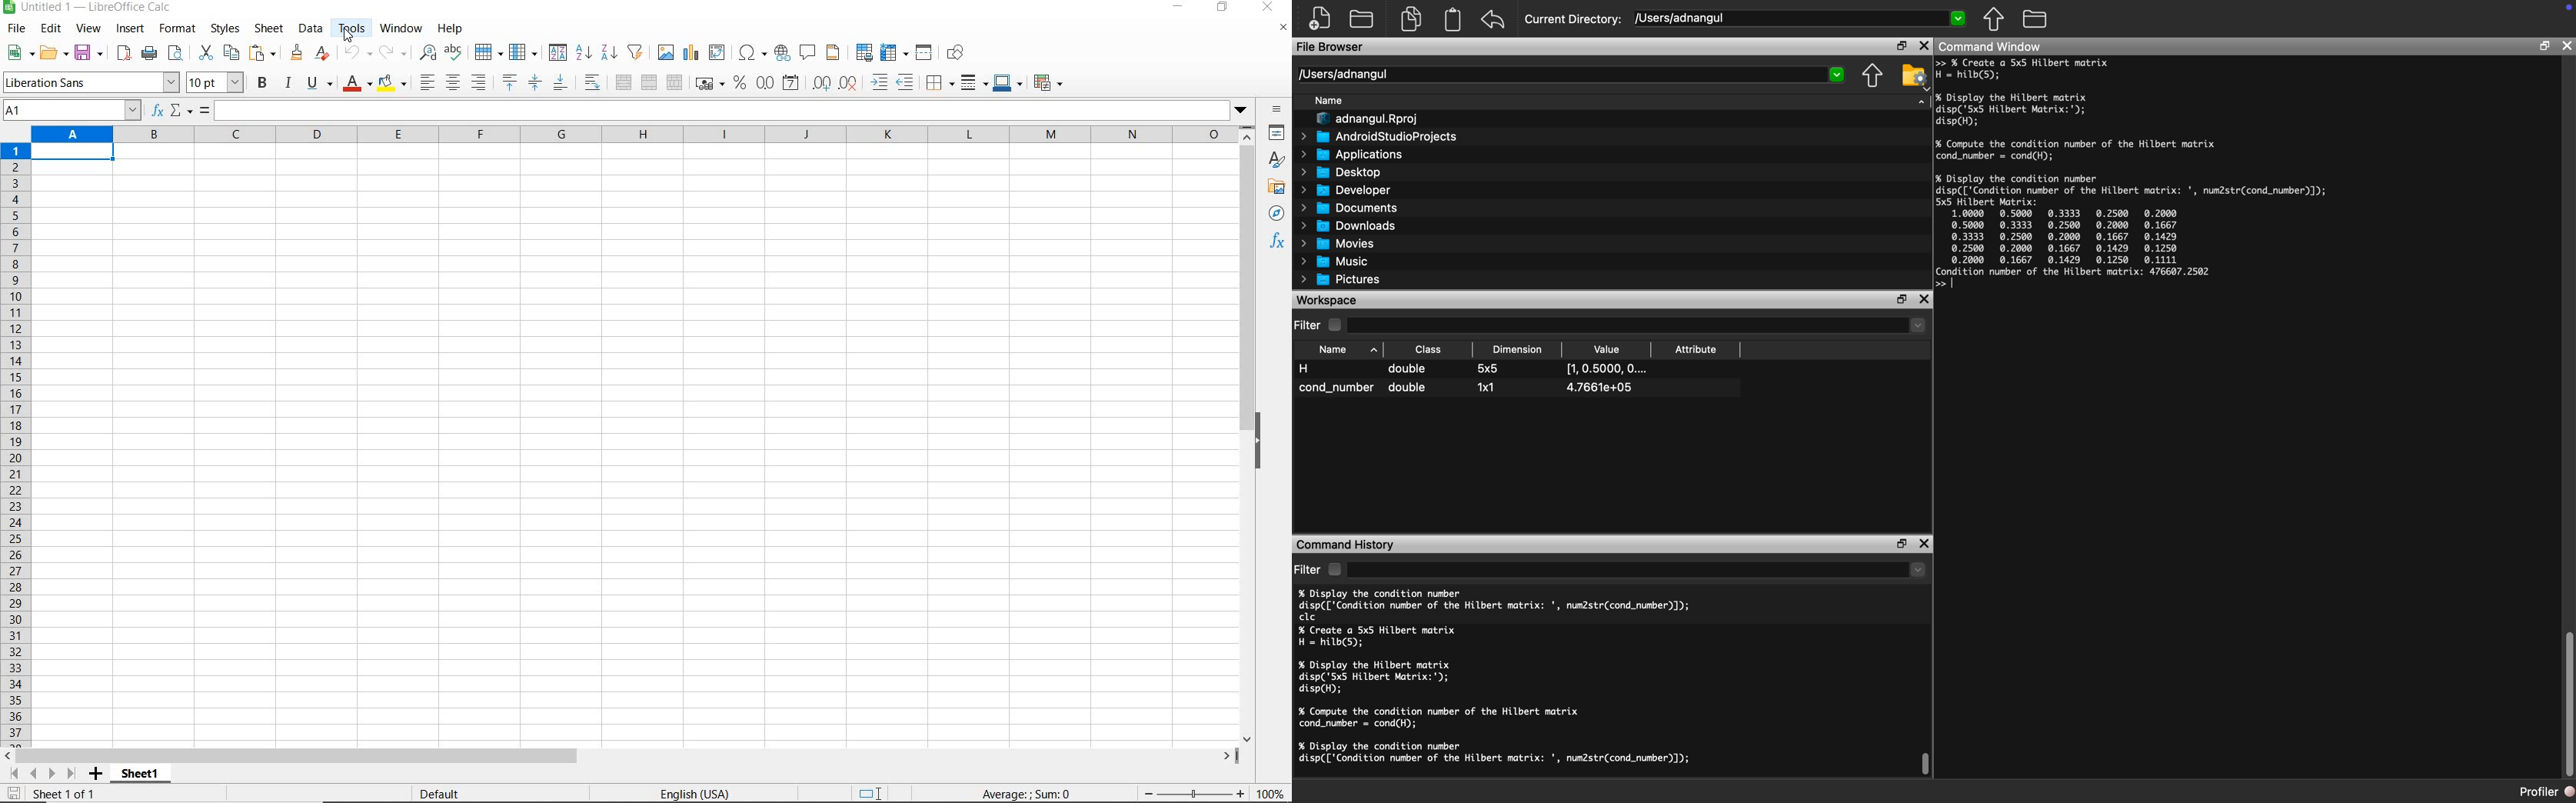  I want to click on Close, so click(1925, 46).